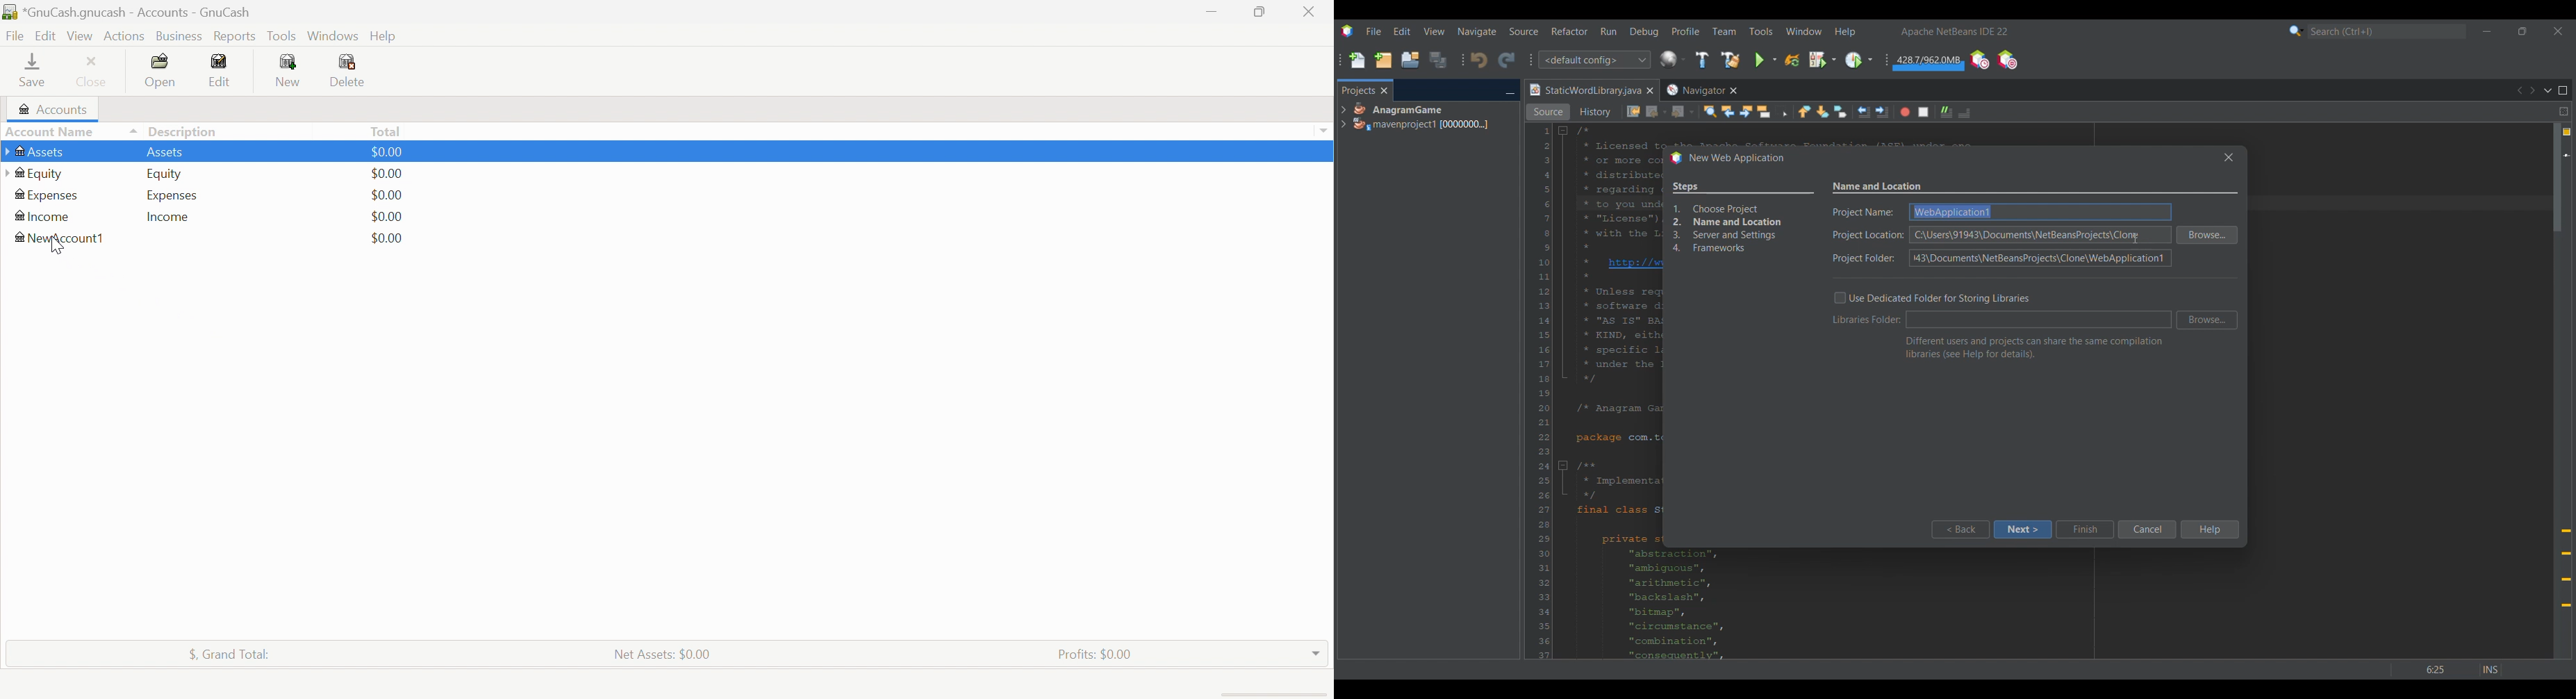  Describe the element at coordinates (1311, 12) in the screenshot. I see `Close` at that location.